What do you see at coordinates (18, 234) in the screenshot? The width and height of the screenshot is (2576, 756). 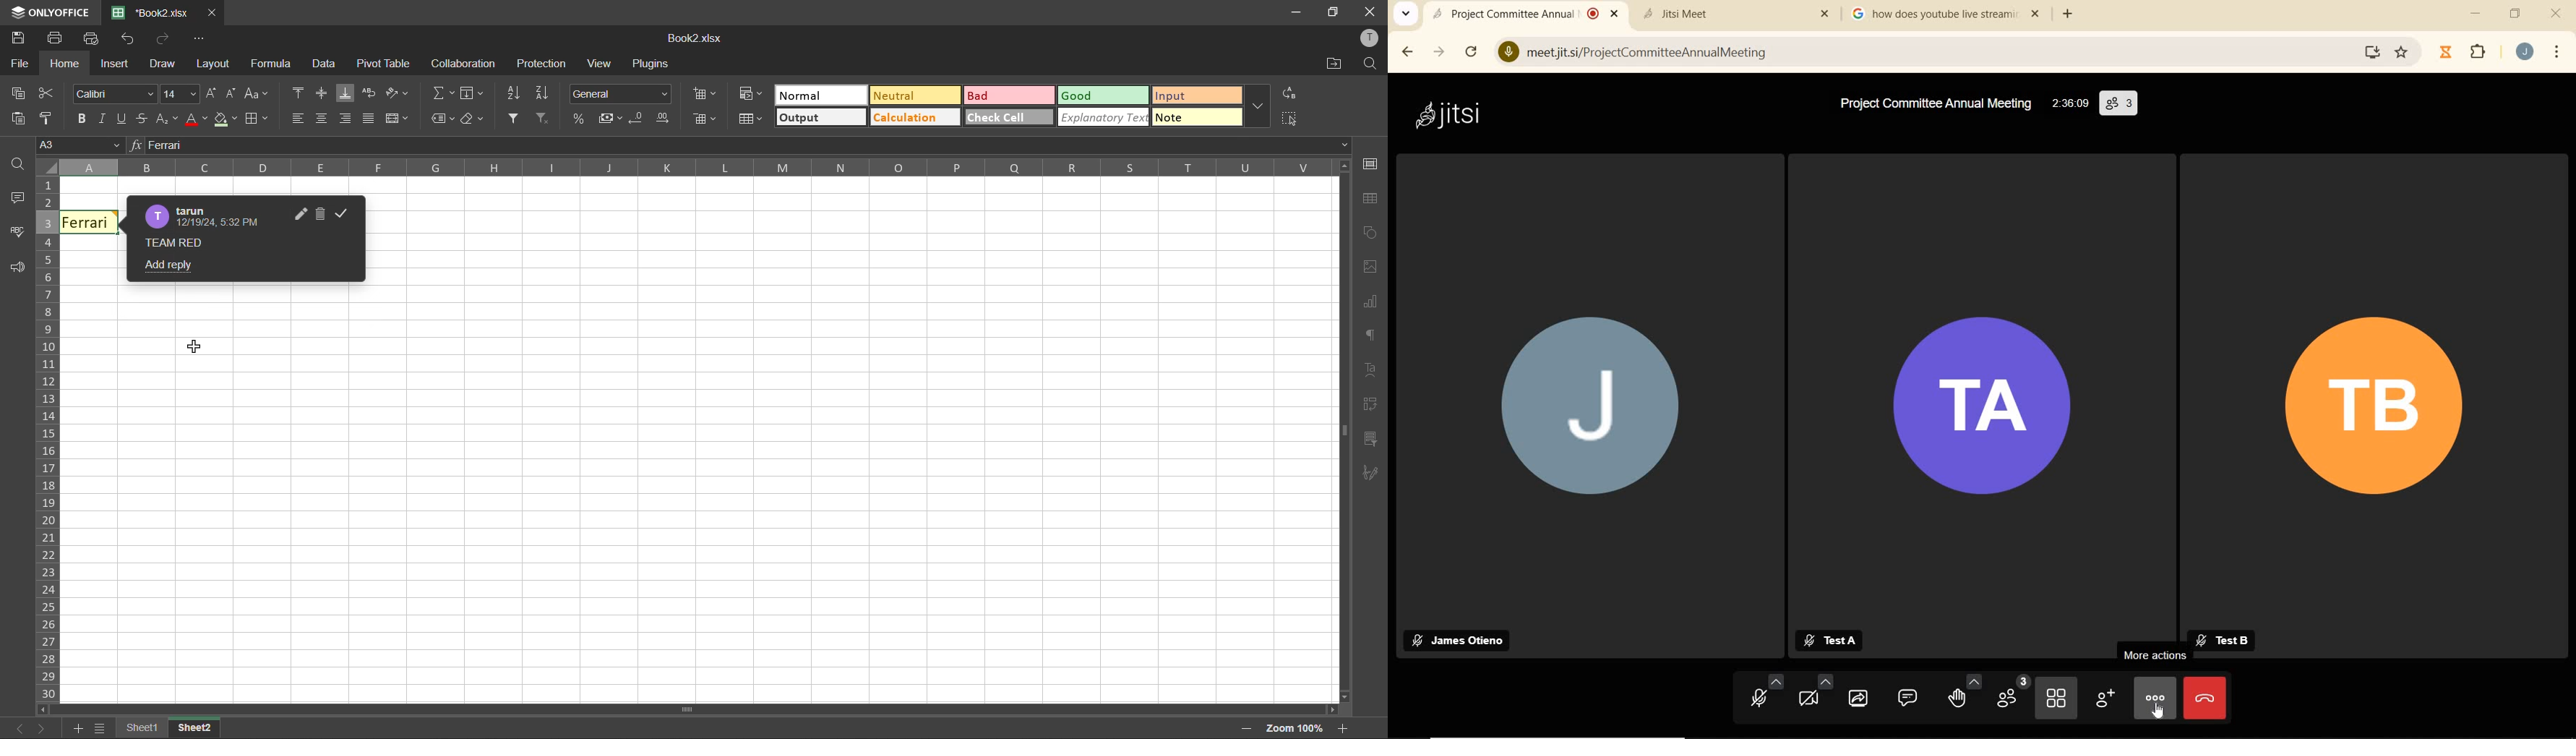 I see `spellcheck` at bounding box center [18, 234].